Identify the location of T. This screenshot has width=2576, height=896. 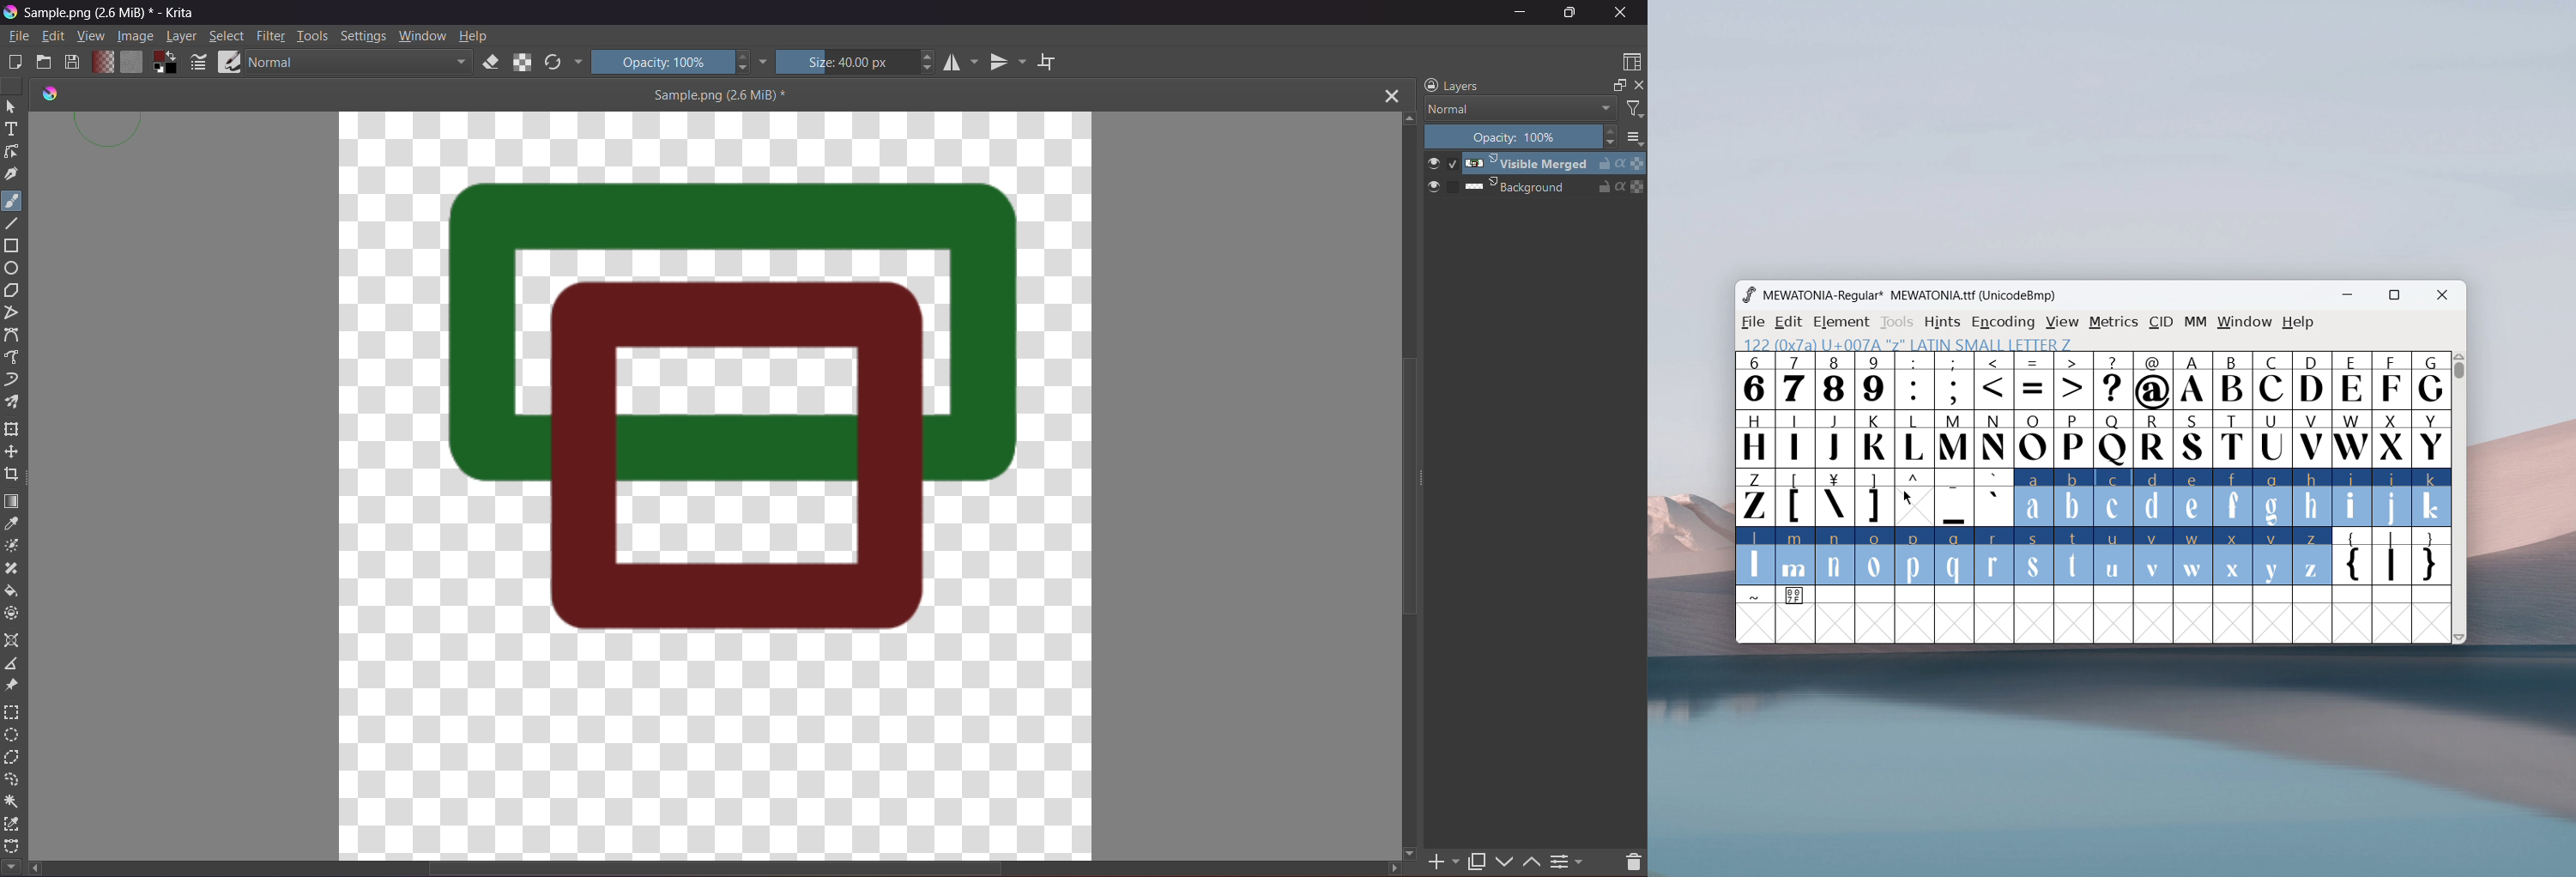
(2234, 439).